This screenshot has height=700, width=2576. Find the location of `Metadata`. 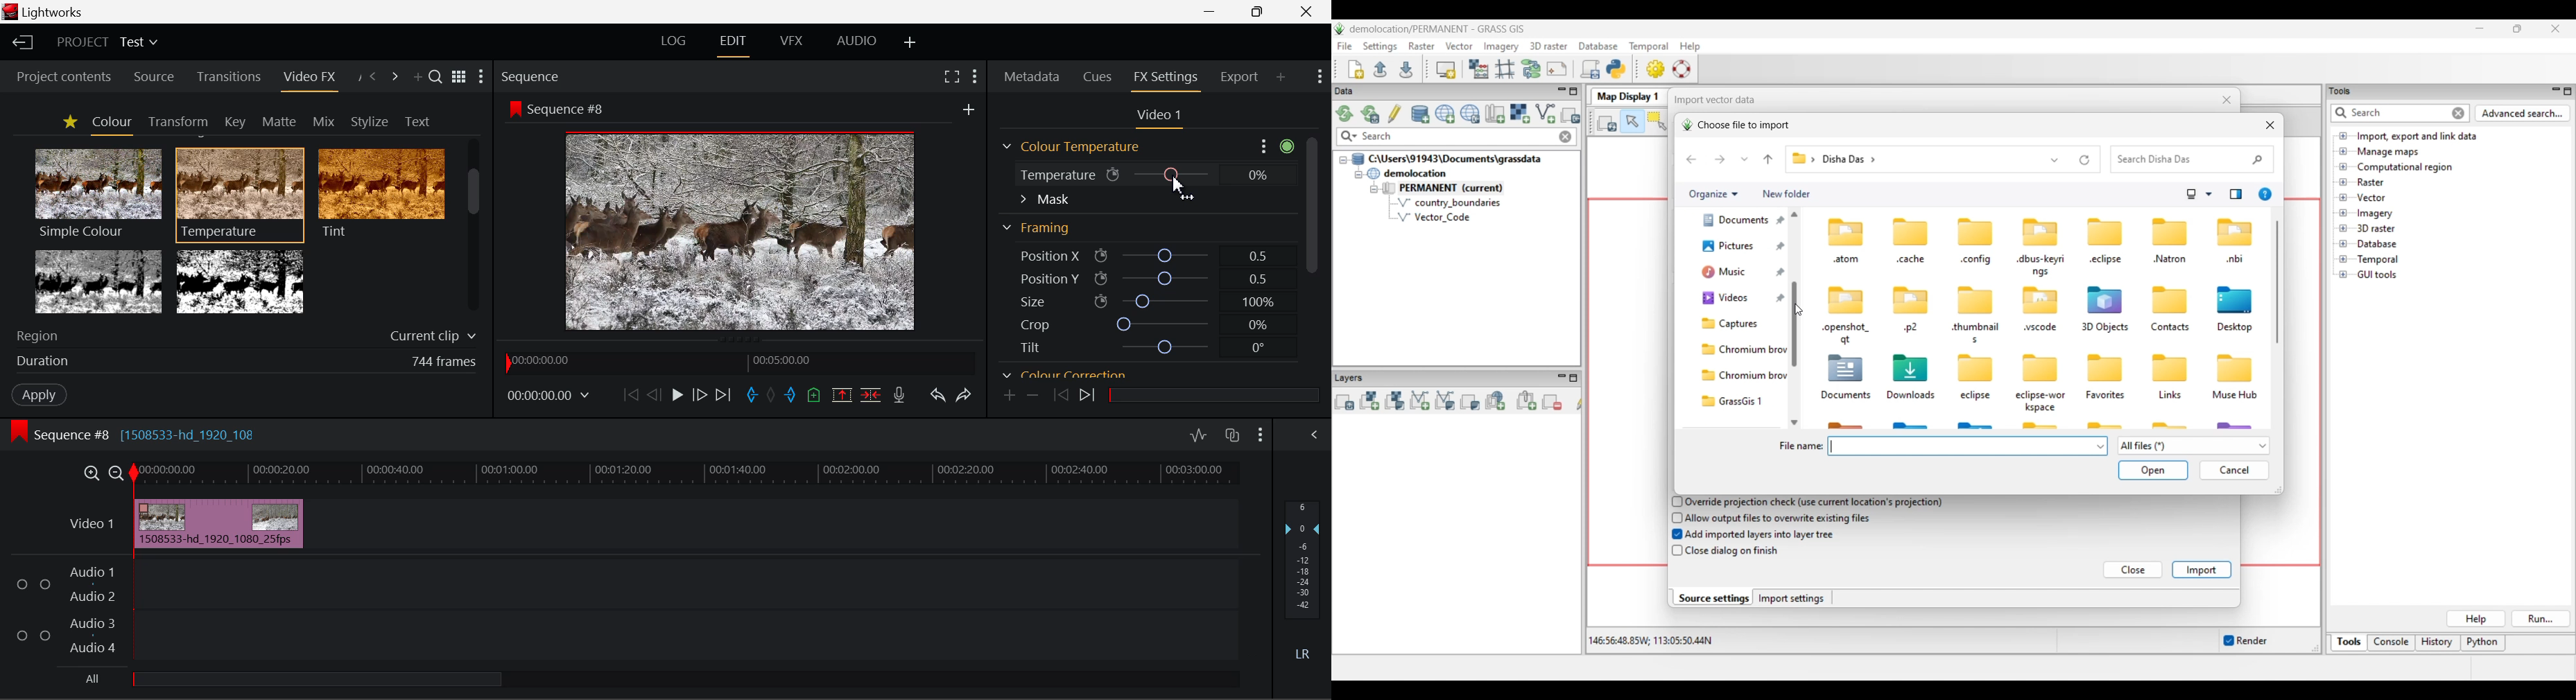

Metadata is located at coordinates (1030, 76).